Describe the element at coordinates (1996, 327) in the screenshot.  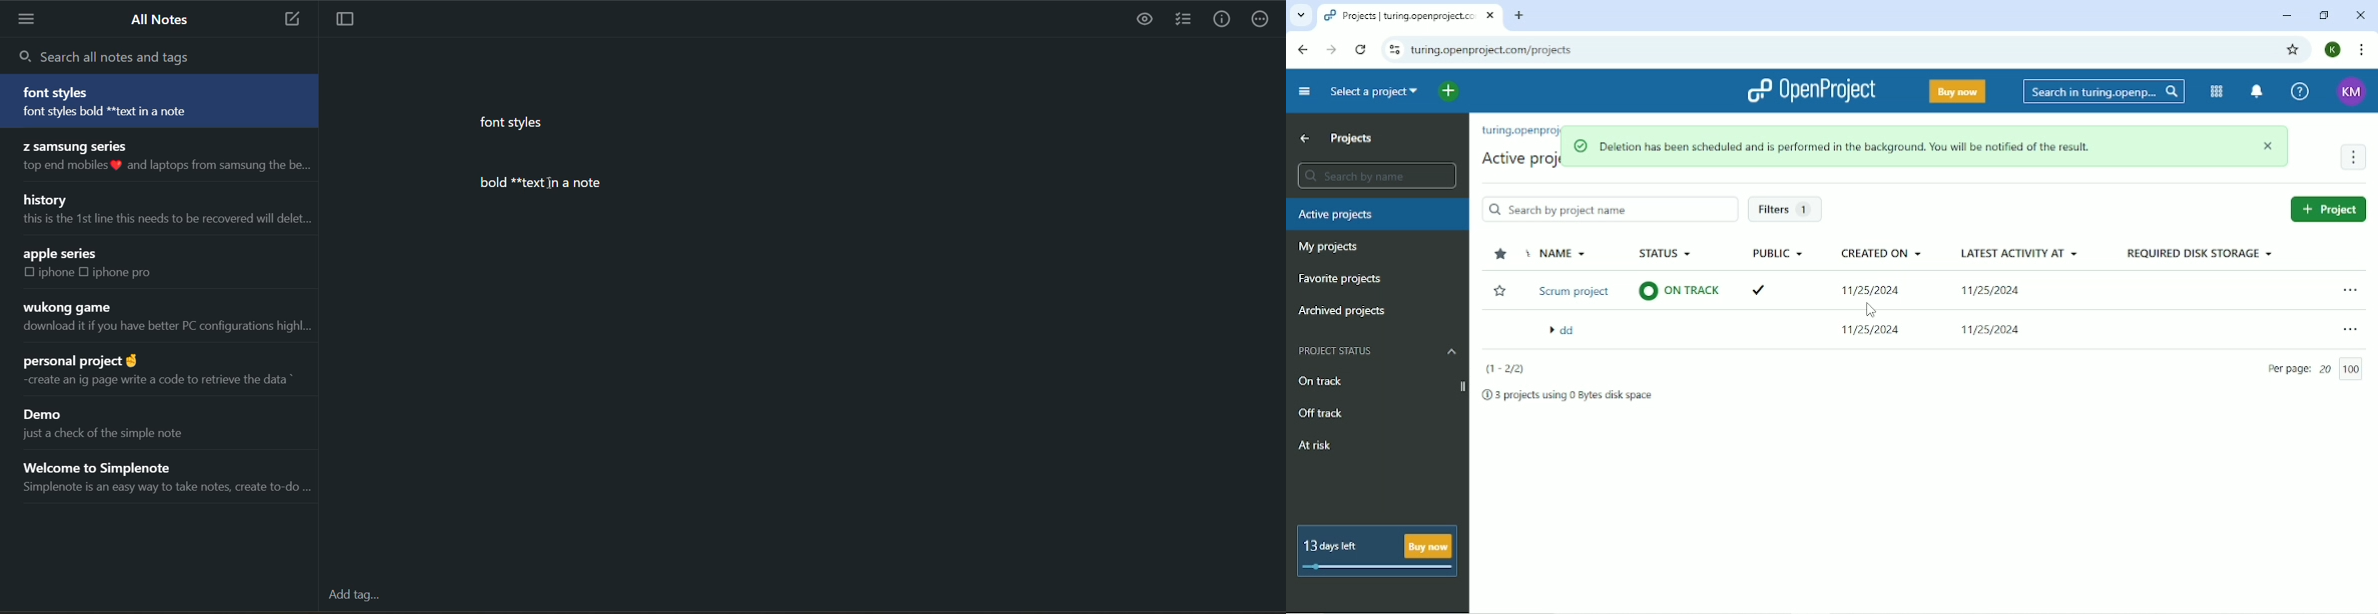
I see `11/25/2024` at that location.